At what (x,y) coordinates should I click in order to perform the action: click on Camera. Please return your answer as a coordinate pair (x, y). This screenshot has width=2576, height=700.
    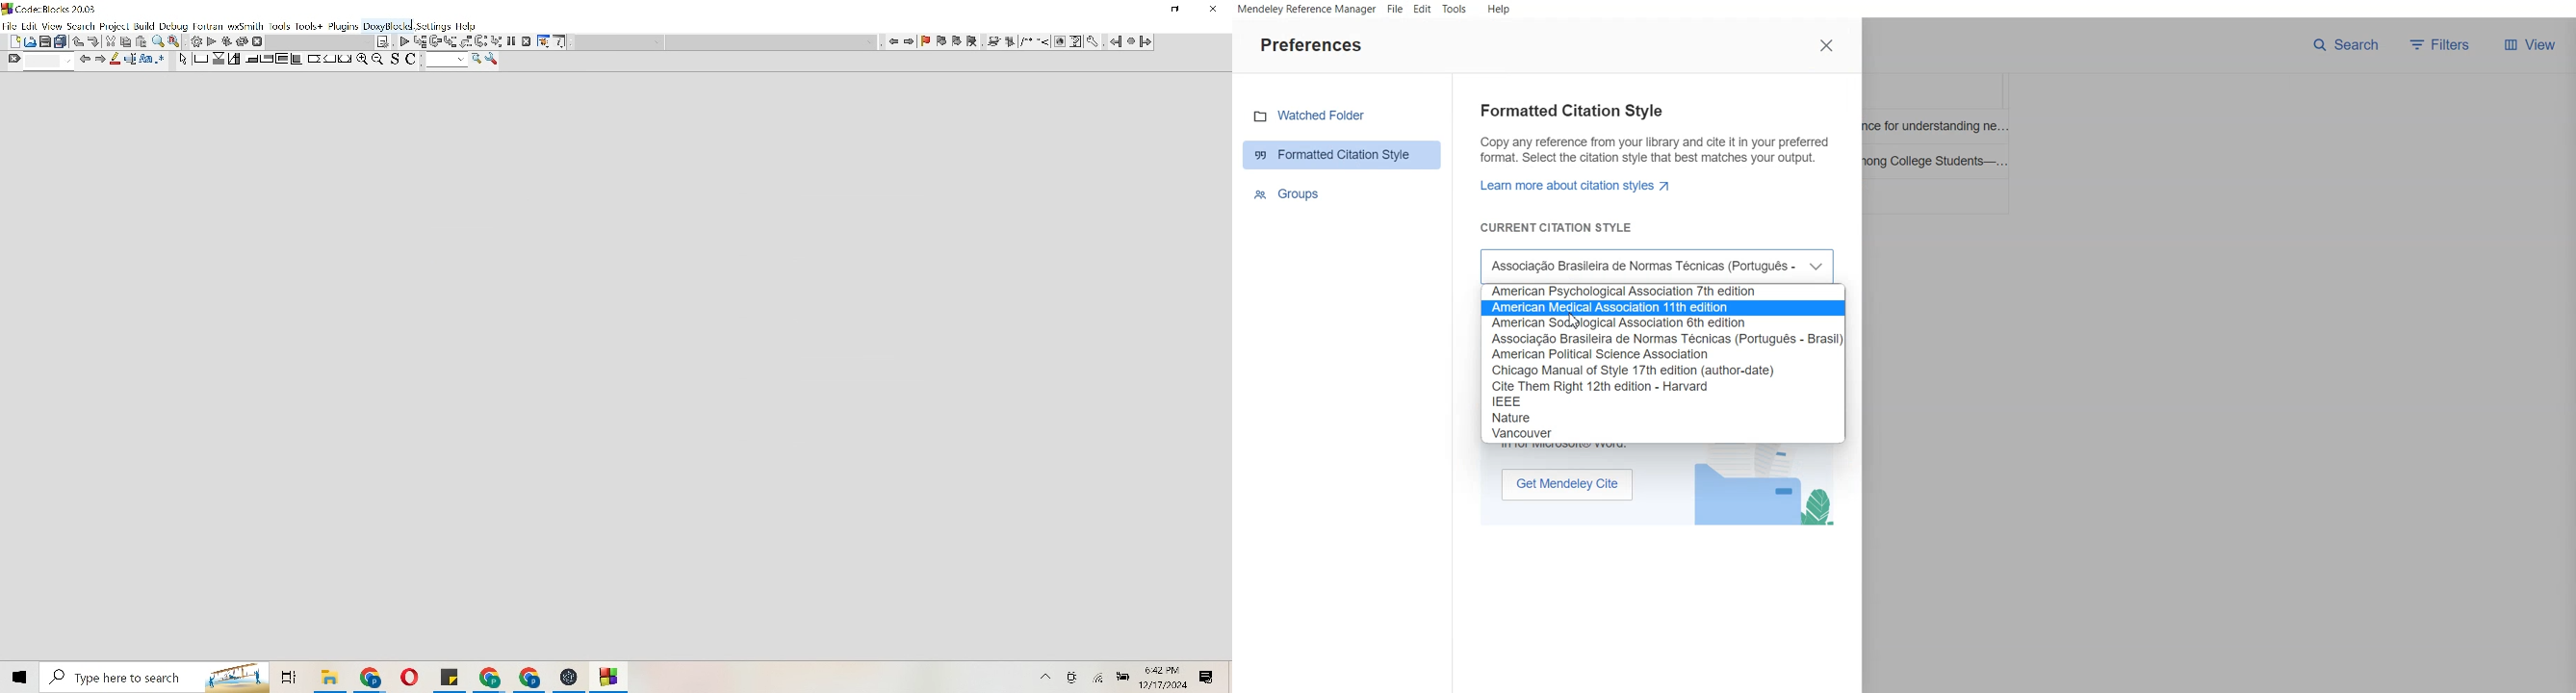
    Looking at the image, I should click on (1074, 677).